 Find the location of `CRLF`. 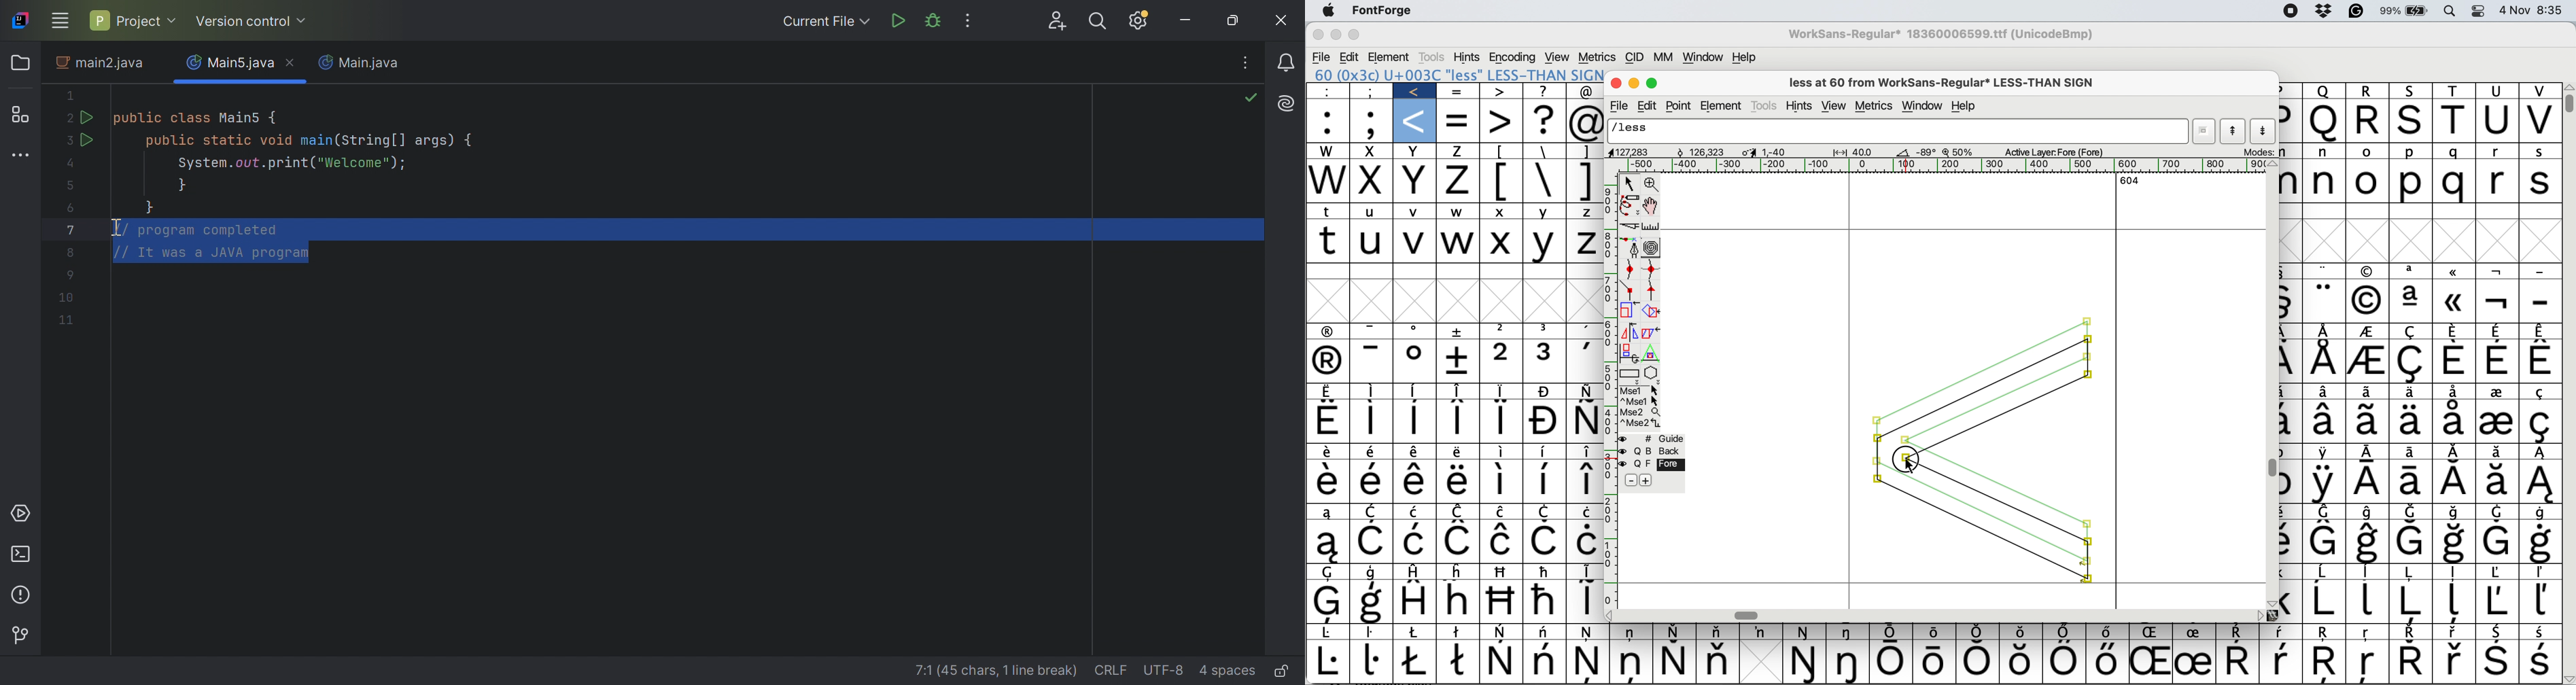

CRLF is located at coordinates (1108, 671).